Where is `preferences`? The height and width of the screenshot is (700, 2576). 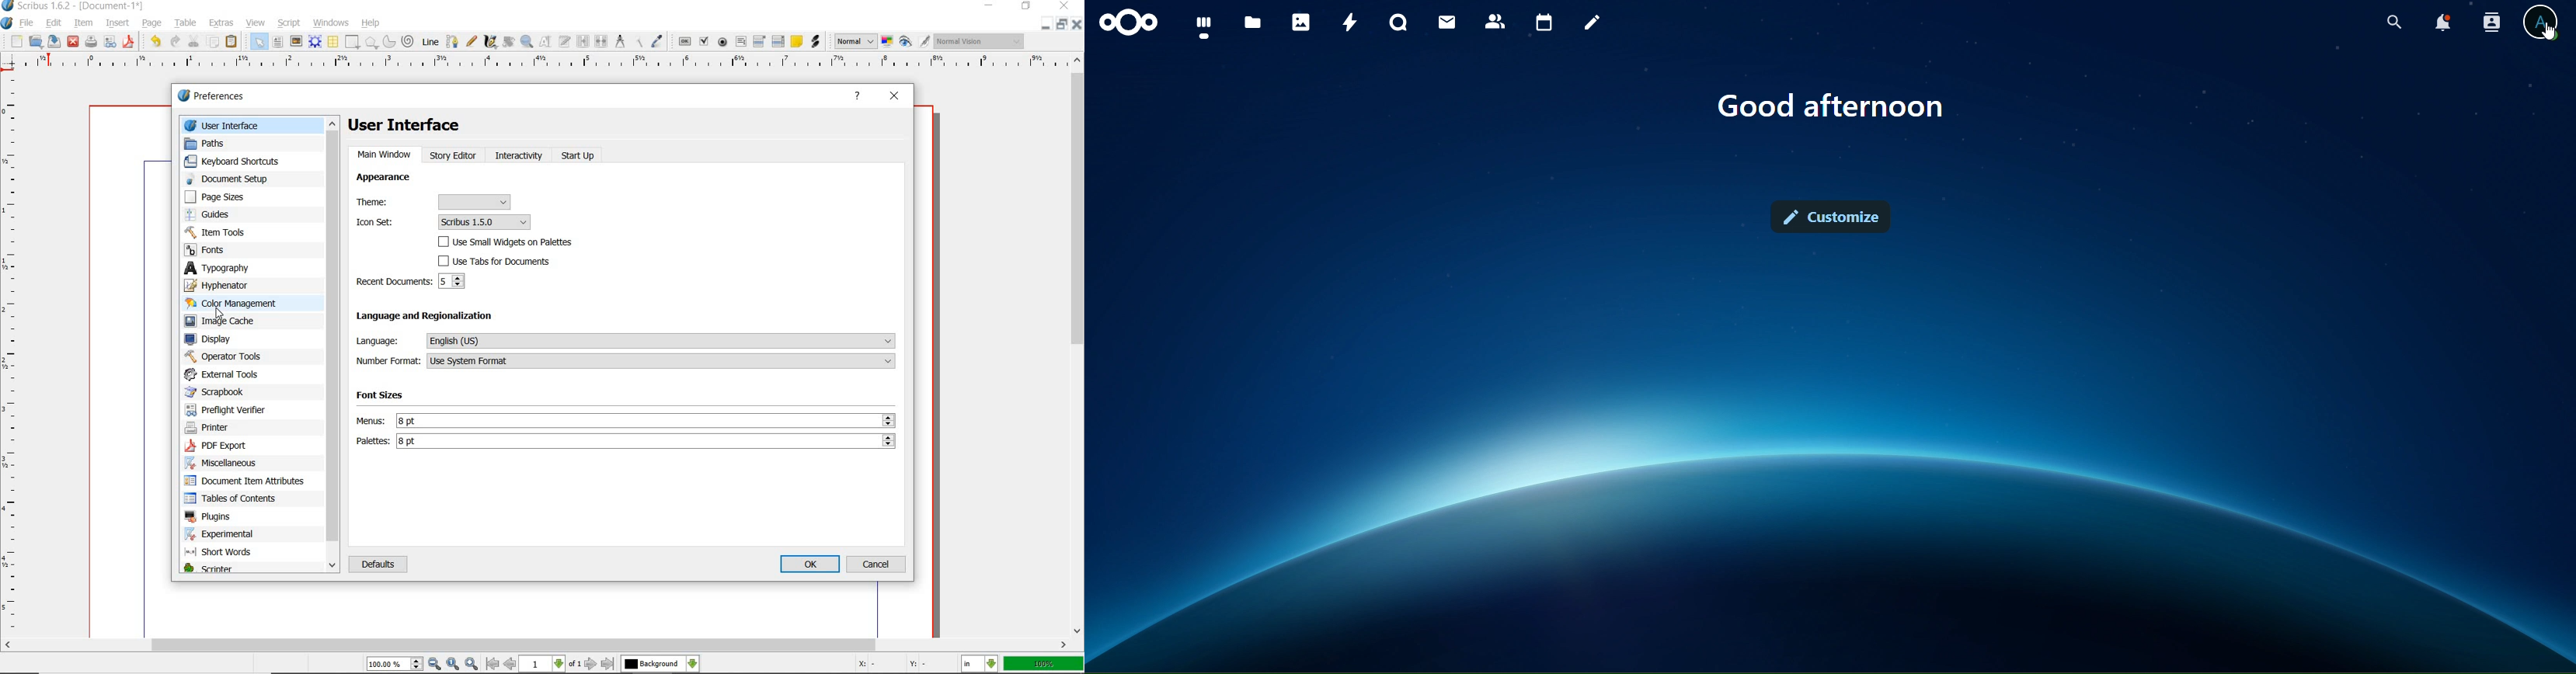 preferences is located at coordinates (215, 97).